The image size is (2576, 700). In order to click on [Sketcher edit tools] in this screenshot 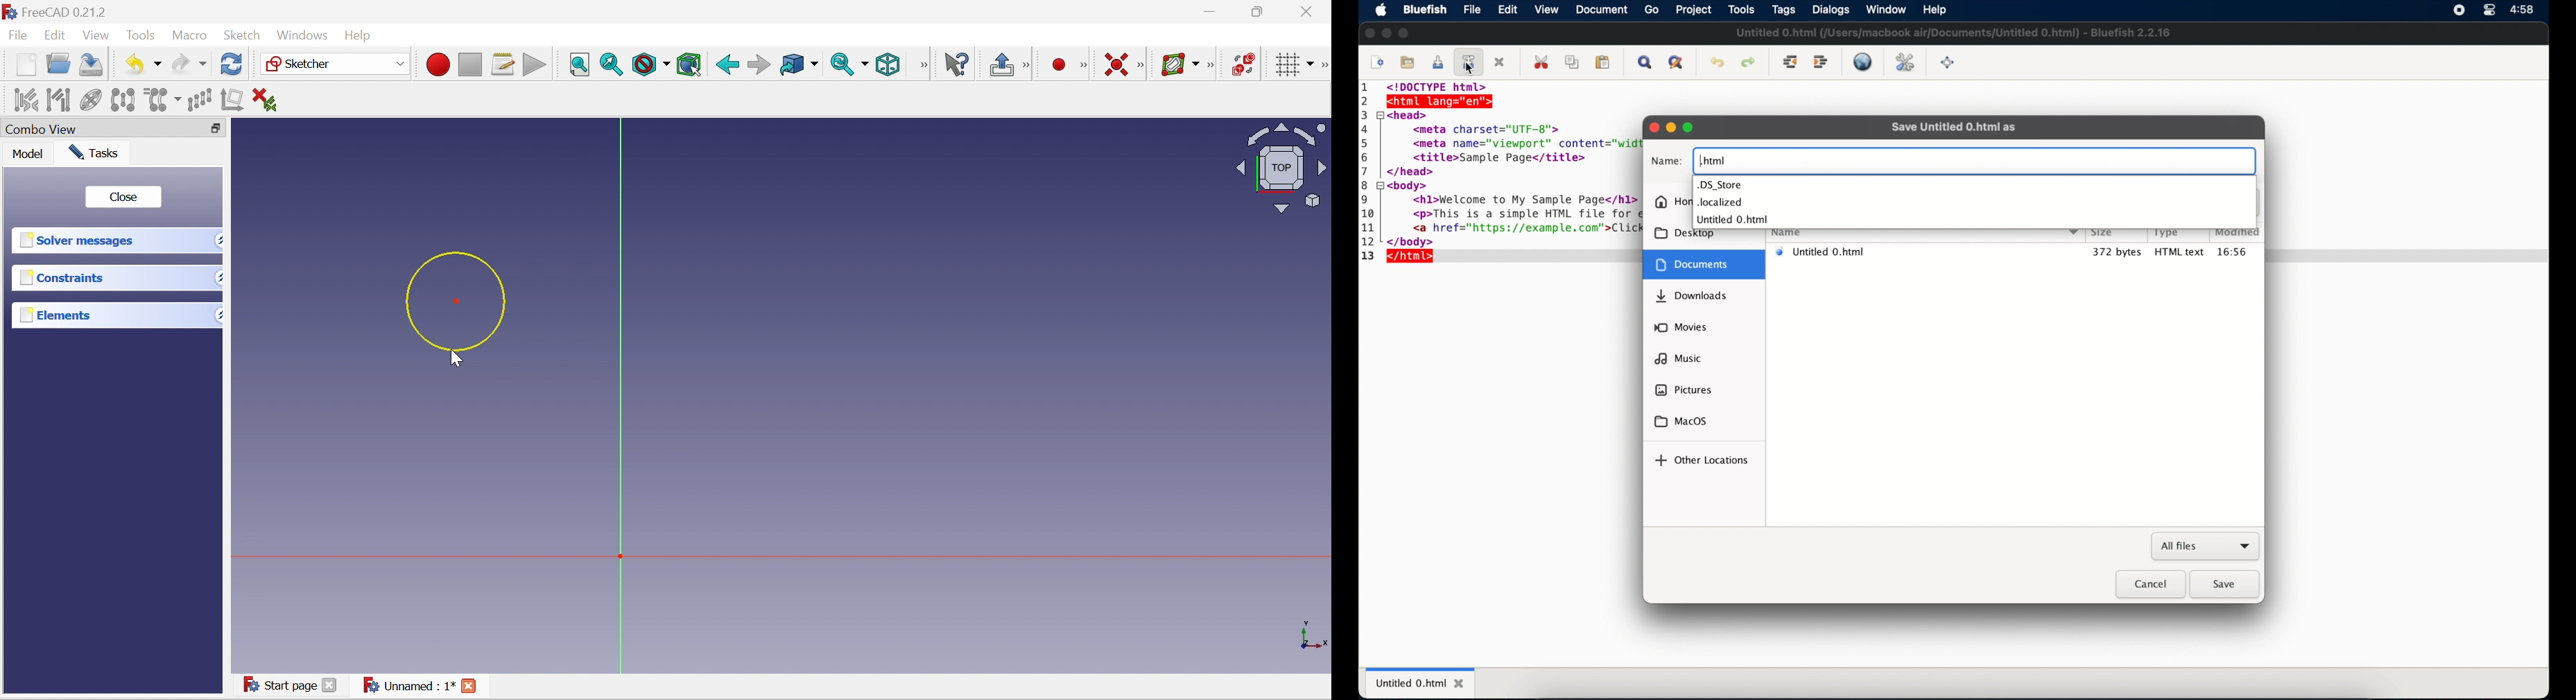, I will do `click(1323, 65)`.